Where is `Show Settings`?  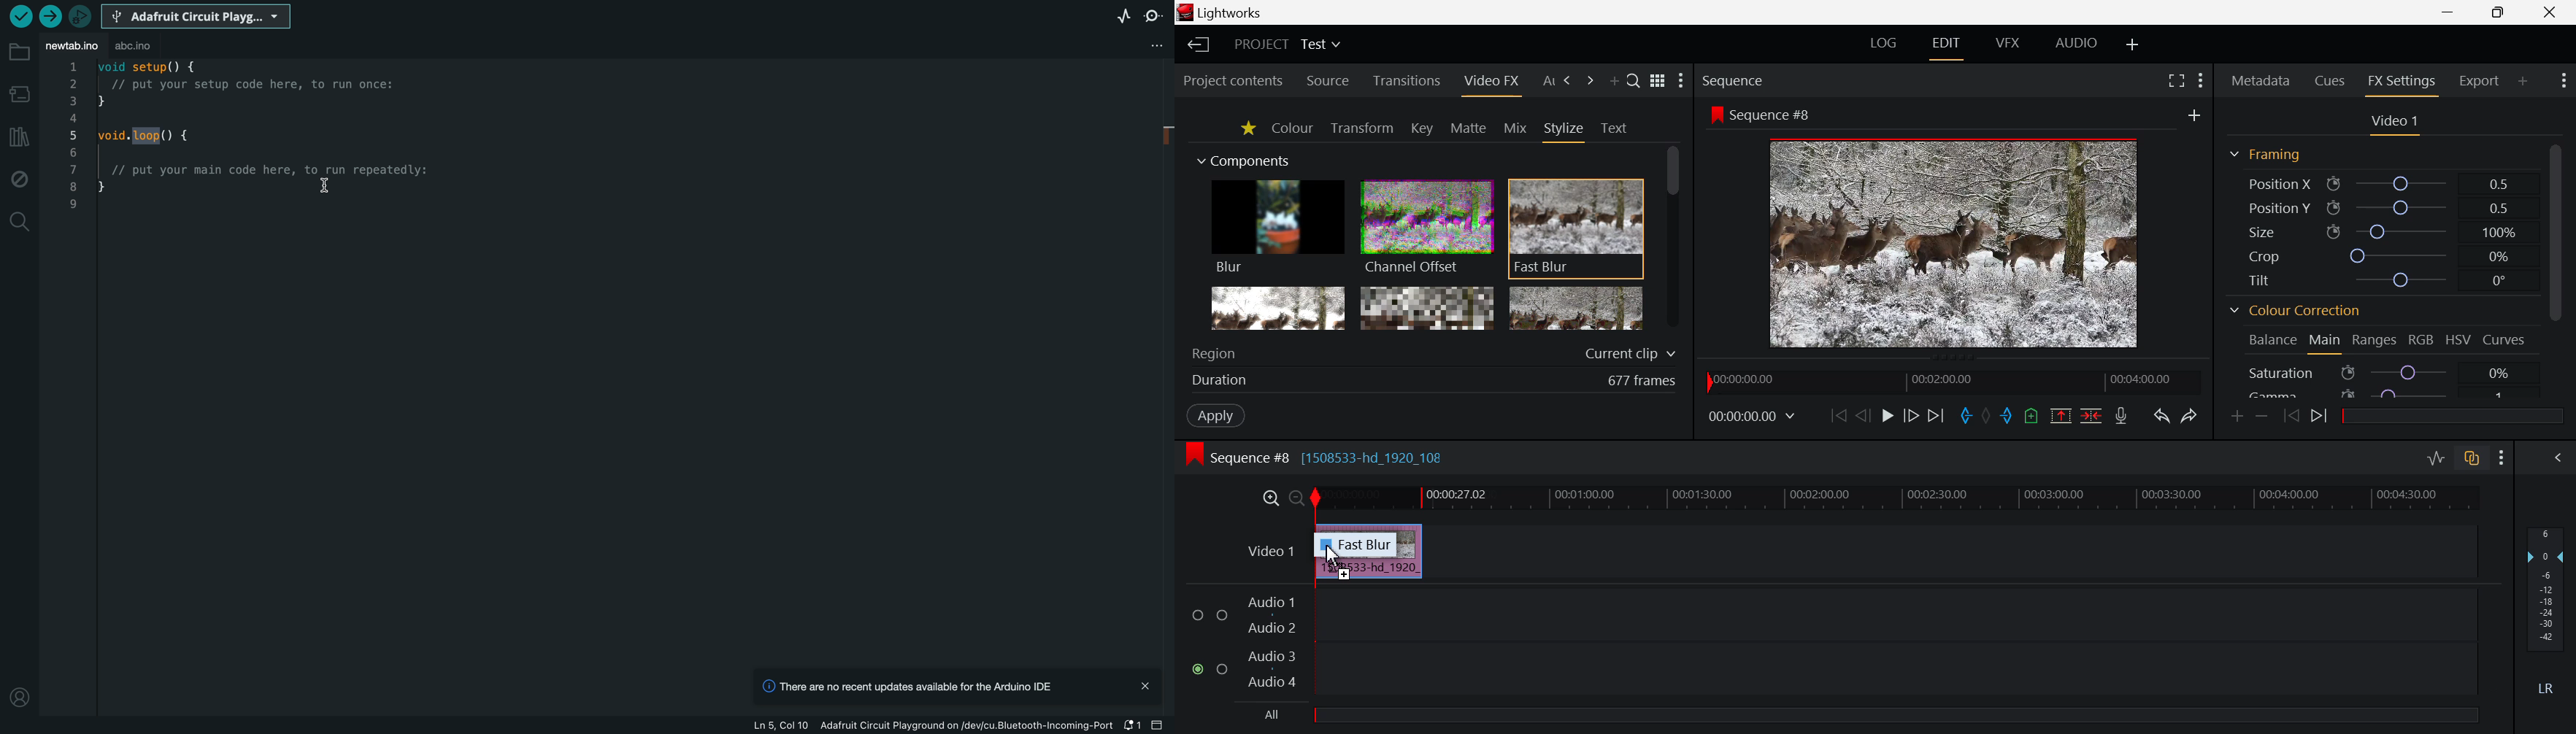
Show Settings is located at coordinates (2502, 457).